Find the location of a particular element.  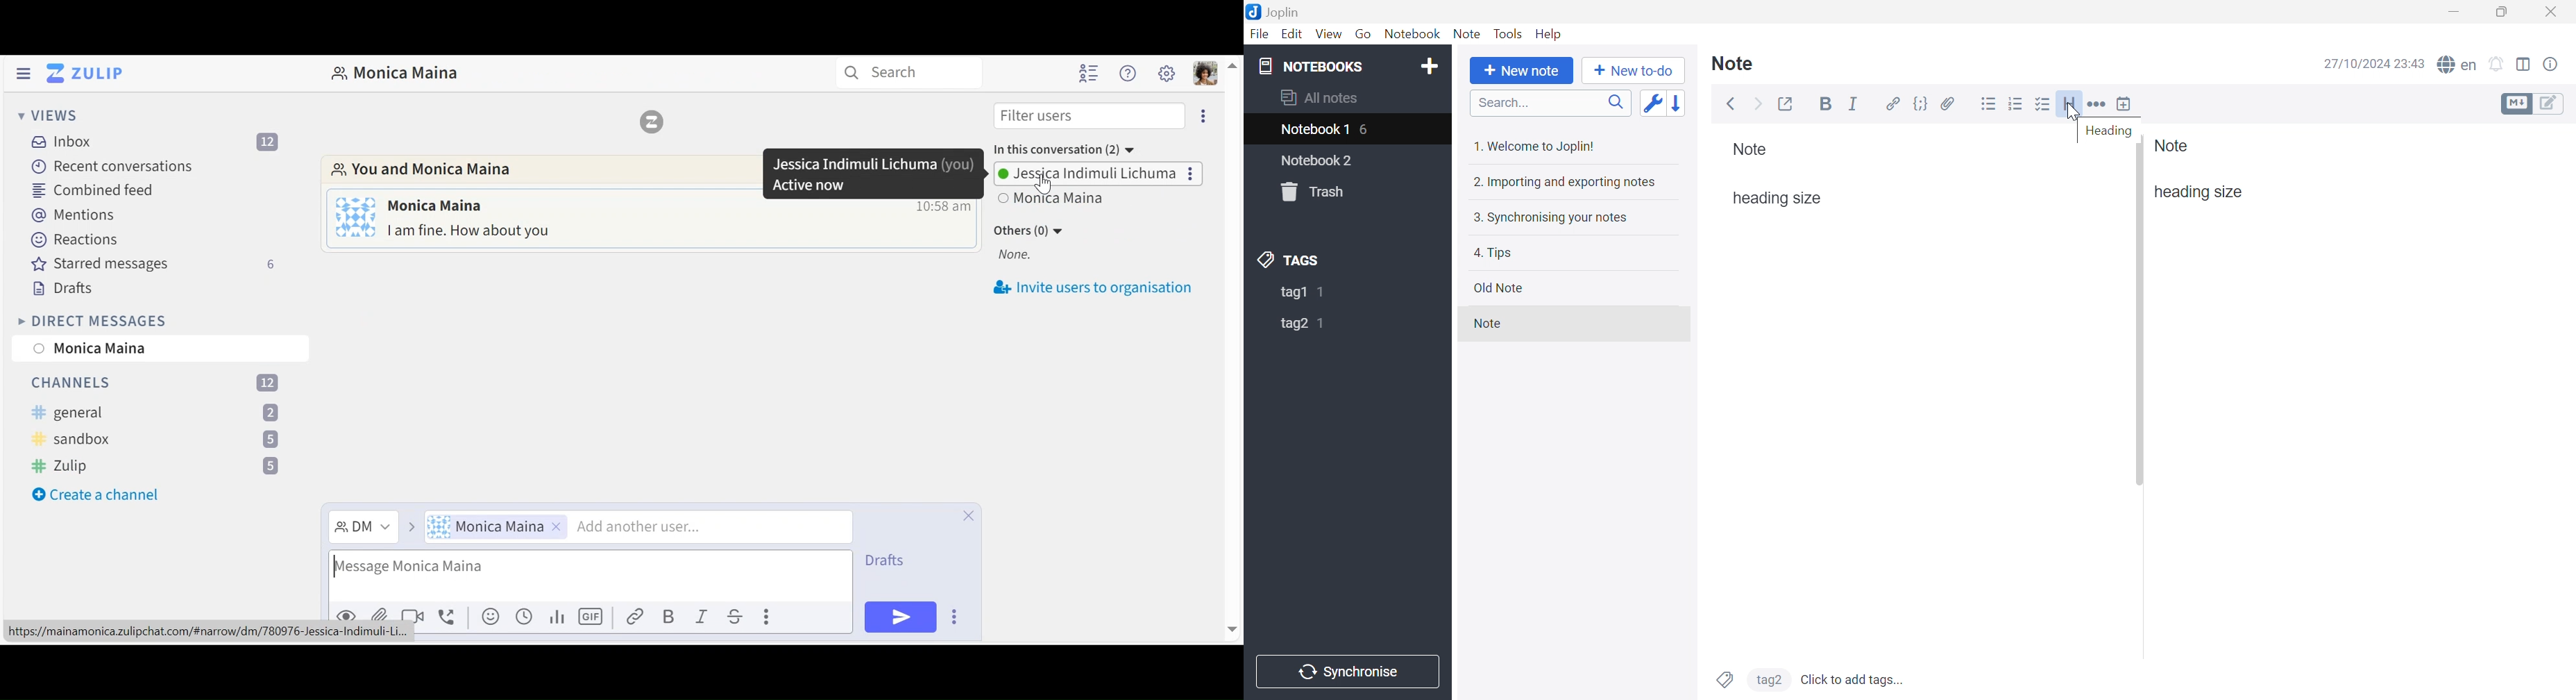

Note is located at coordinates (1468, 35).